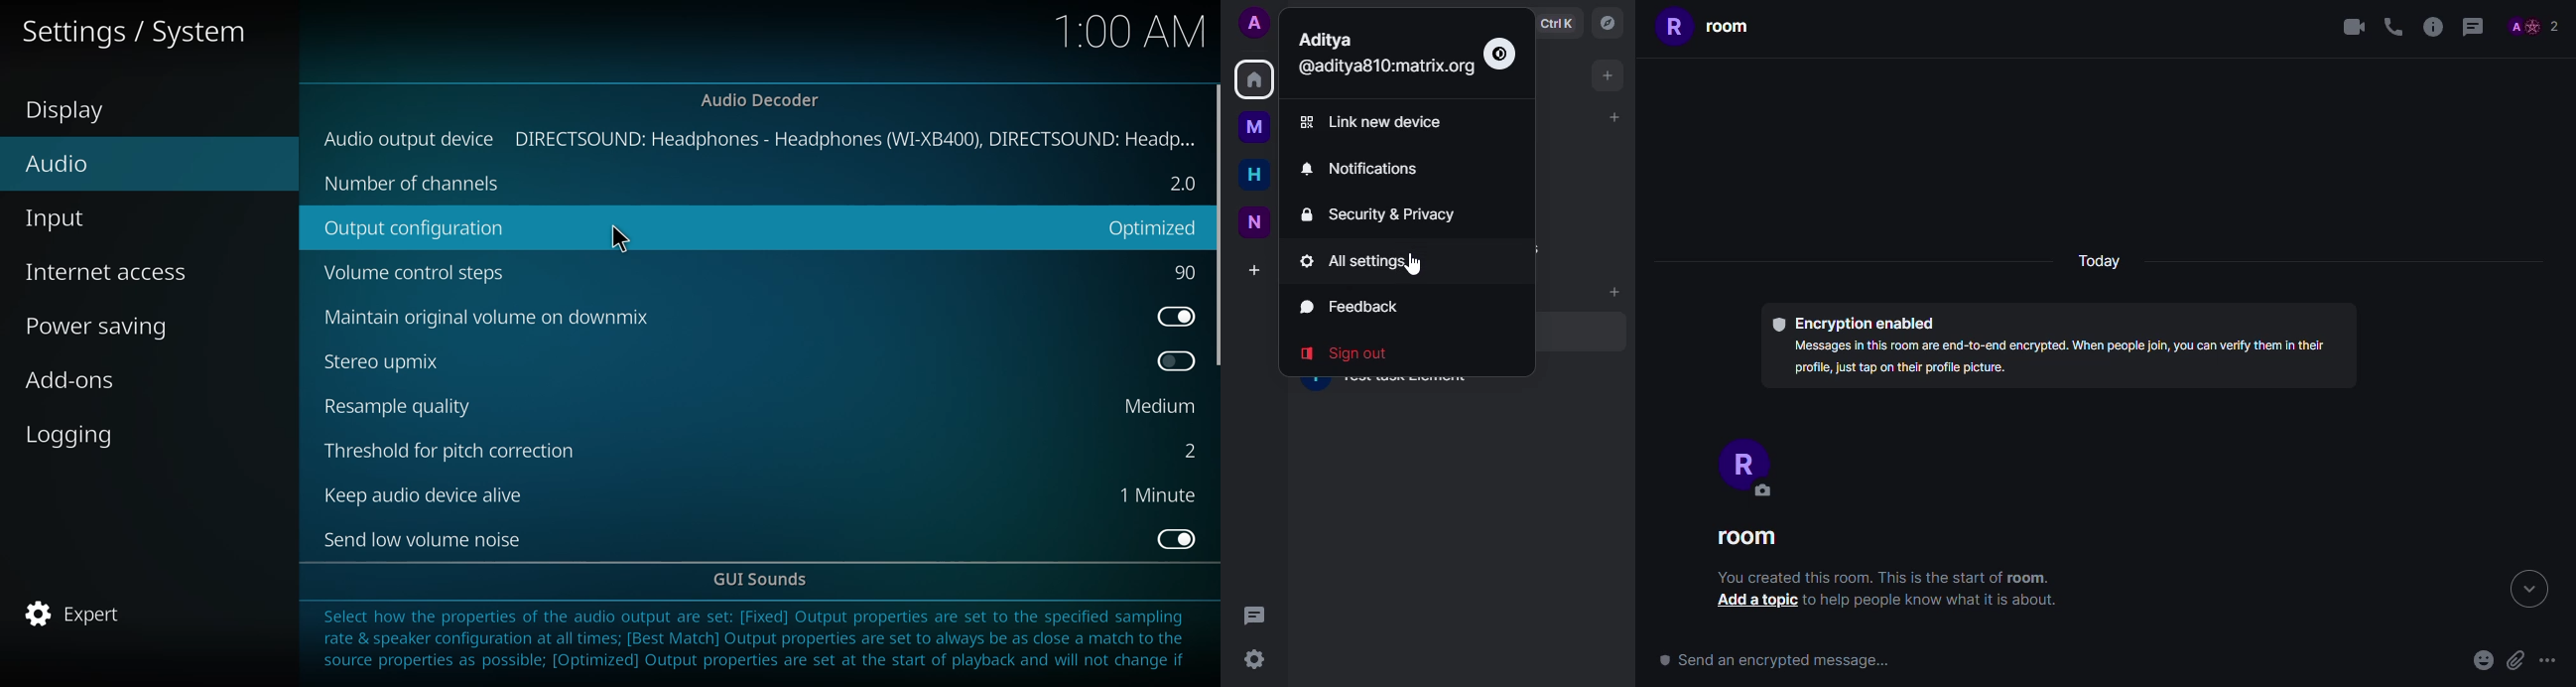 The height and width of the screenshot is (700, 2576). I want to click on new, so click(1258, 221).